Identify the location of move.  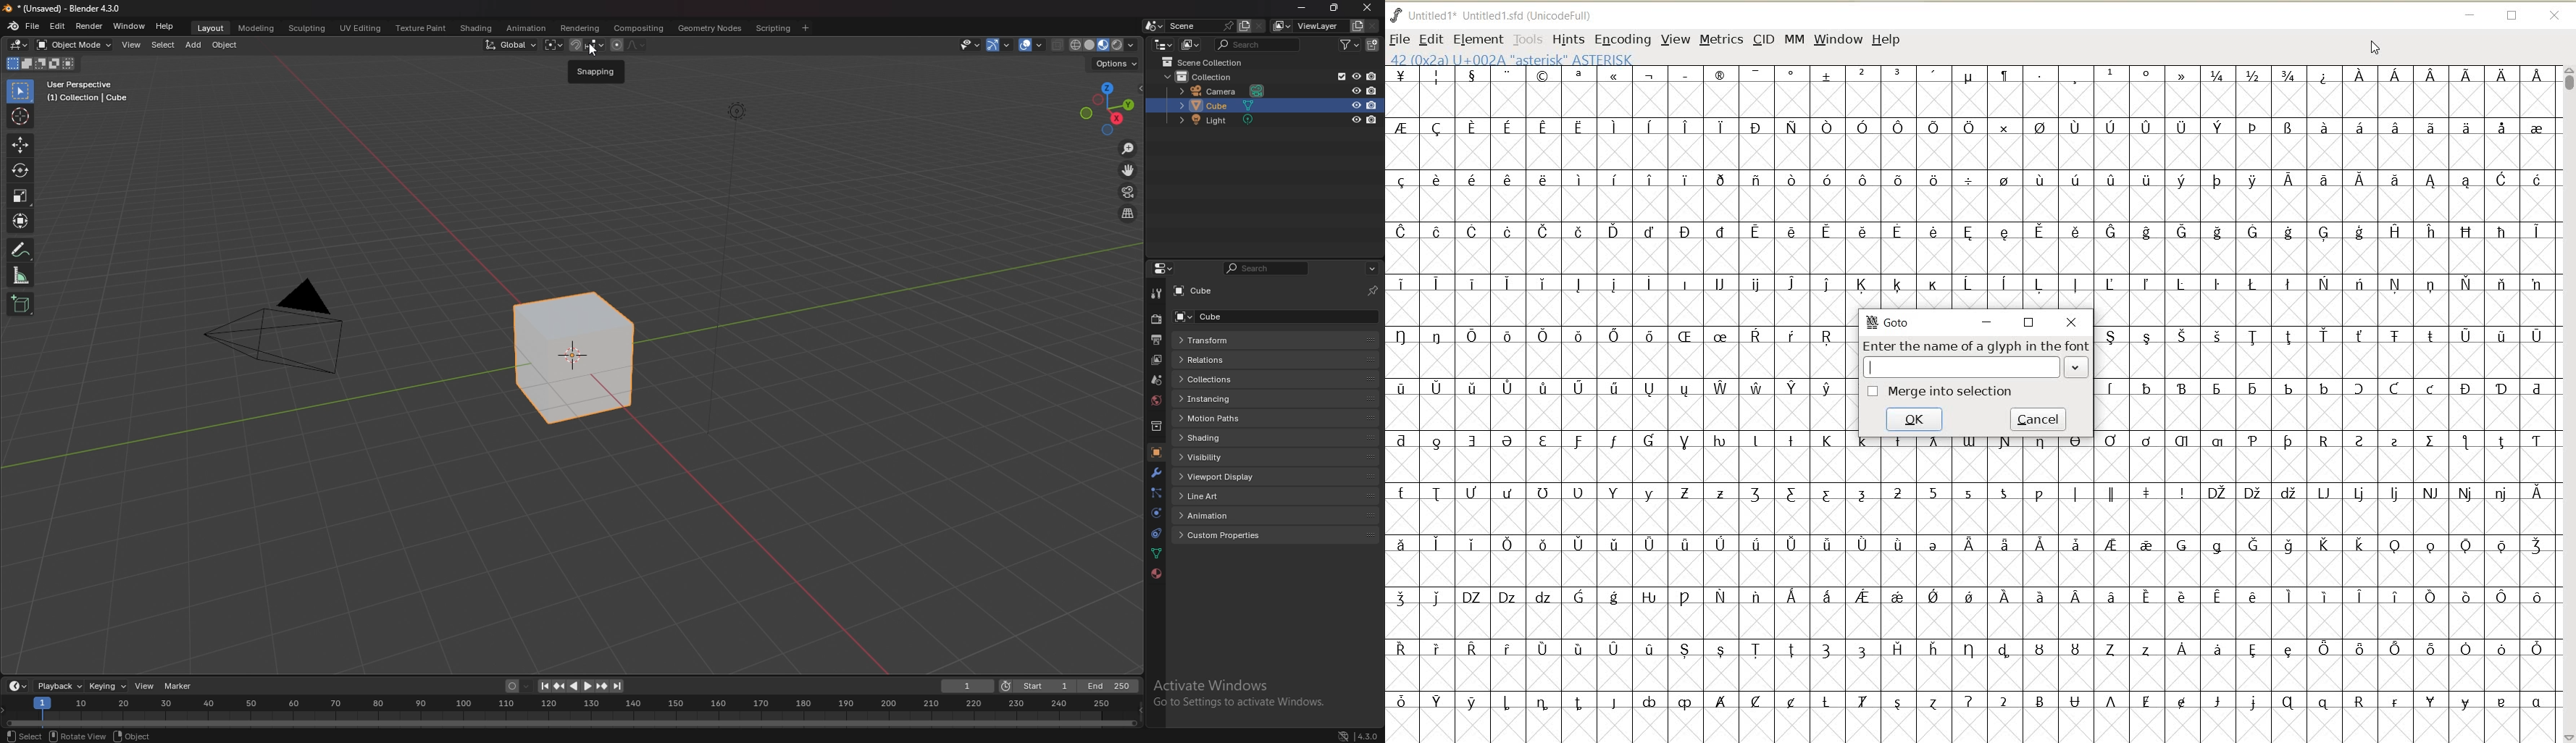
(1128, 170).